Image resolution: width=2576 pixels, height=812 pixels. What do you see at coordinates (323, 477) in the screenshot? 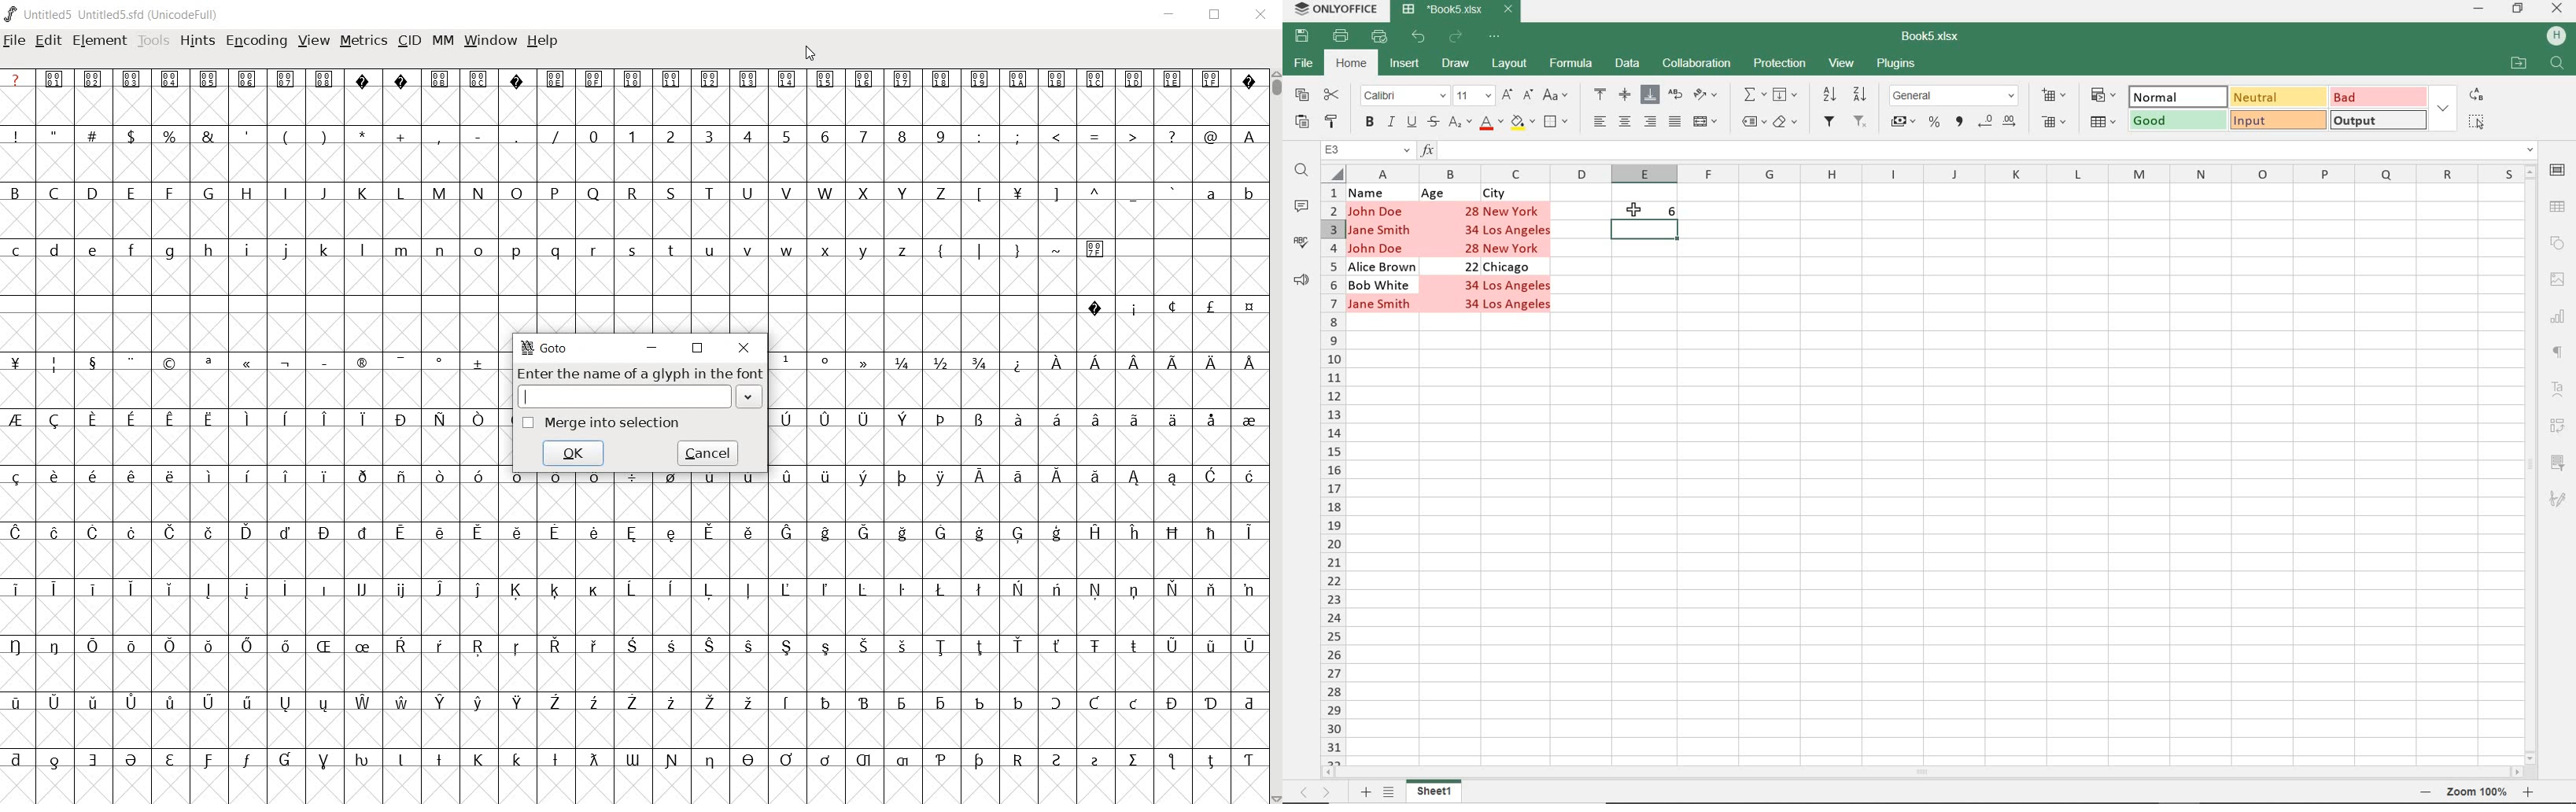
I see `Symbol` at bounding box center [323, 477].